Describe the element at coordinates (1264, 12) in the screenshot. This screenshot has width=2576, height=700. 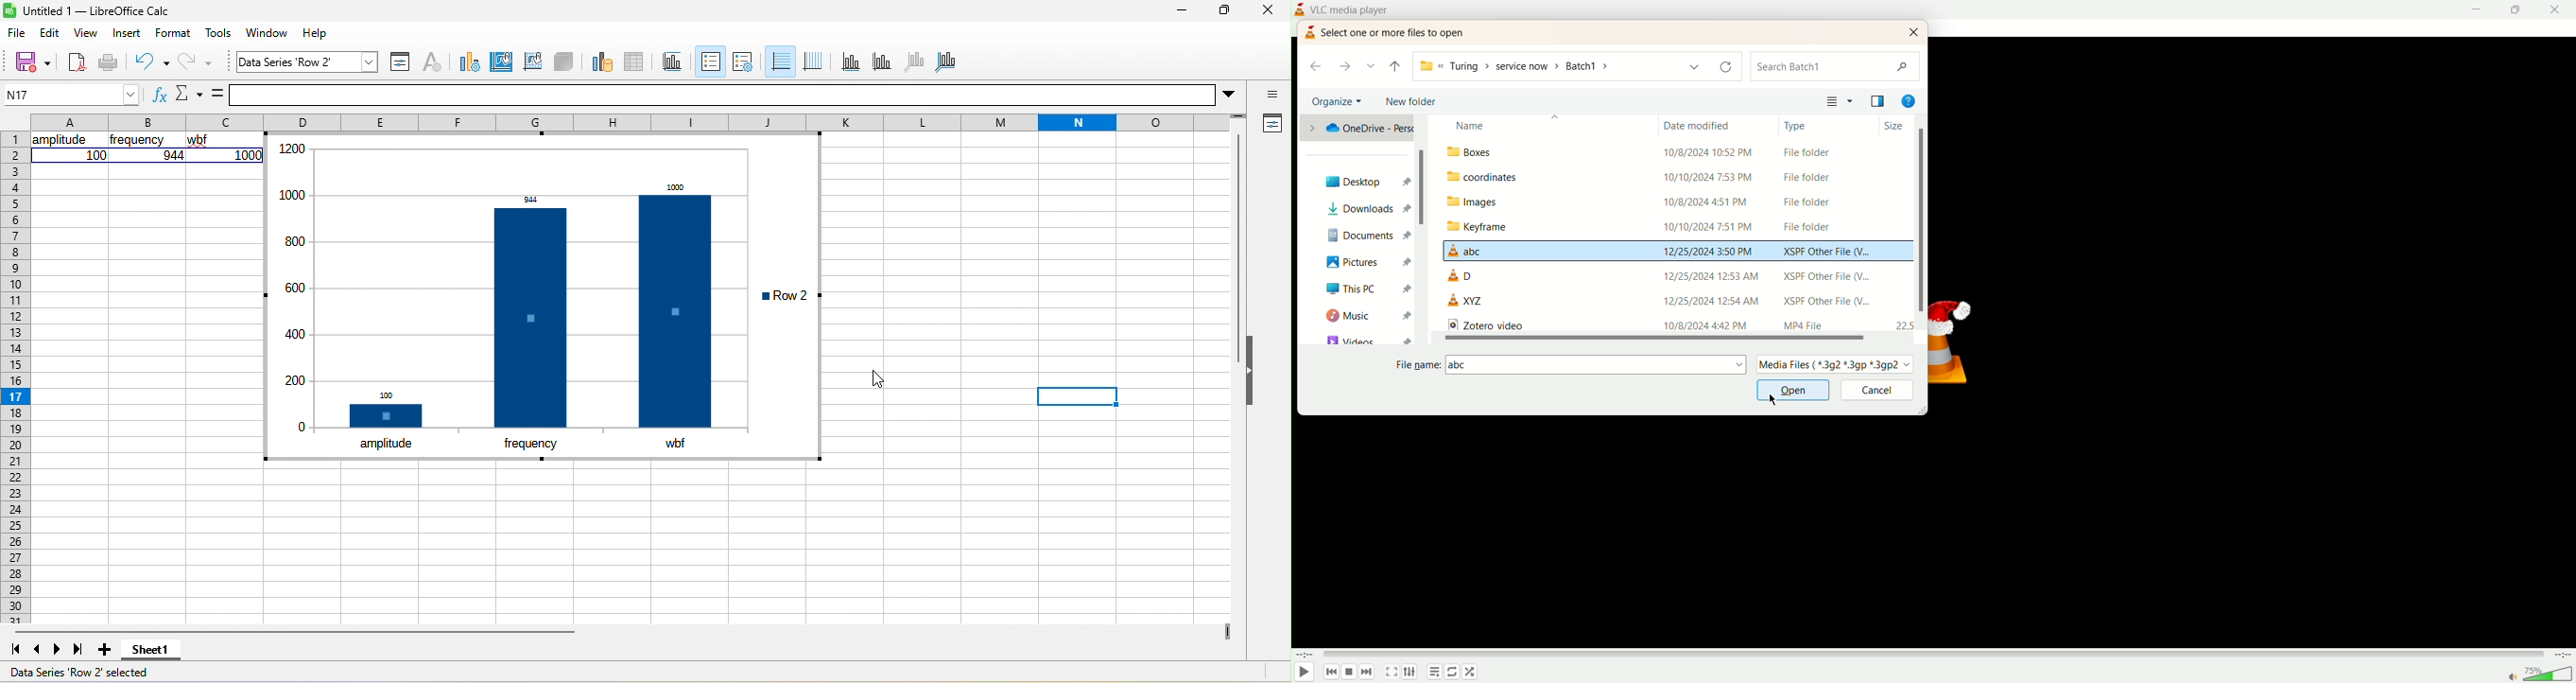
I see `close` at that location.